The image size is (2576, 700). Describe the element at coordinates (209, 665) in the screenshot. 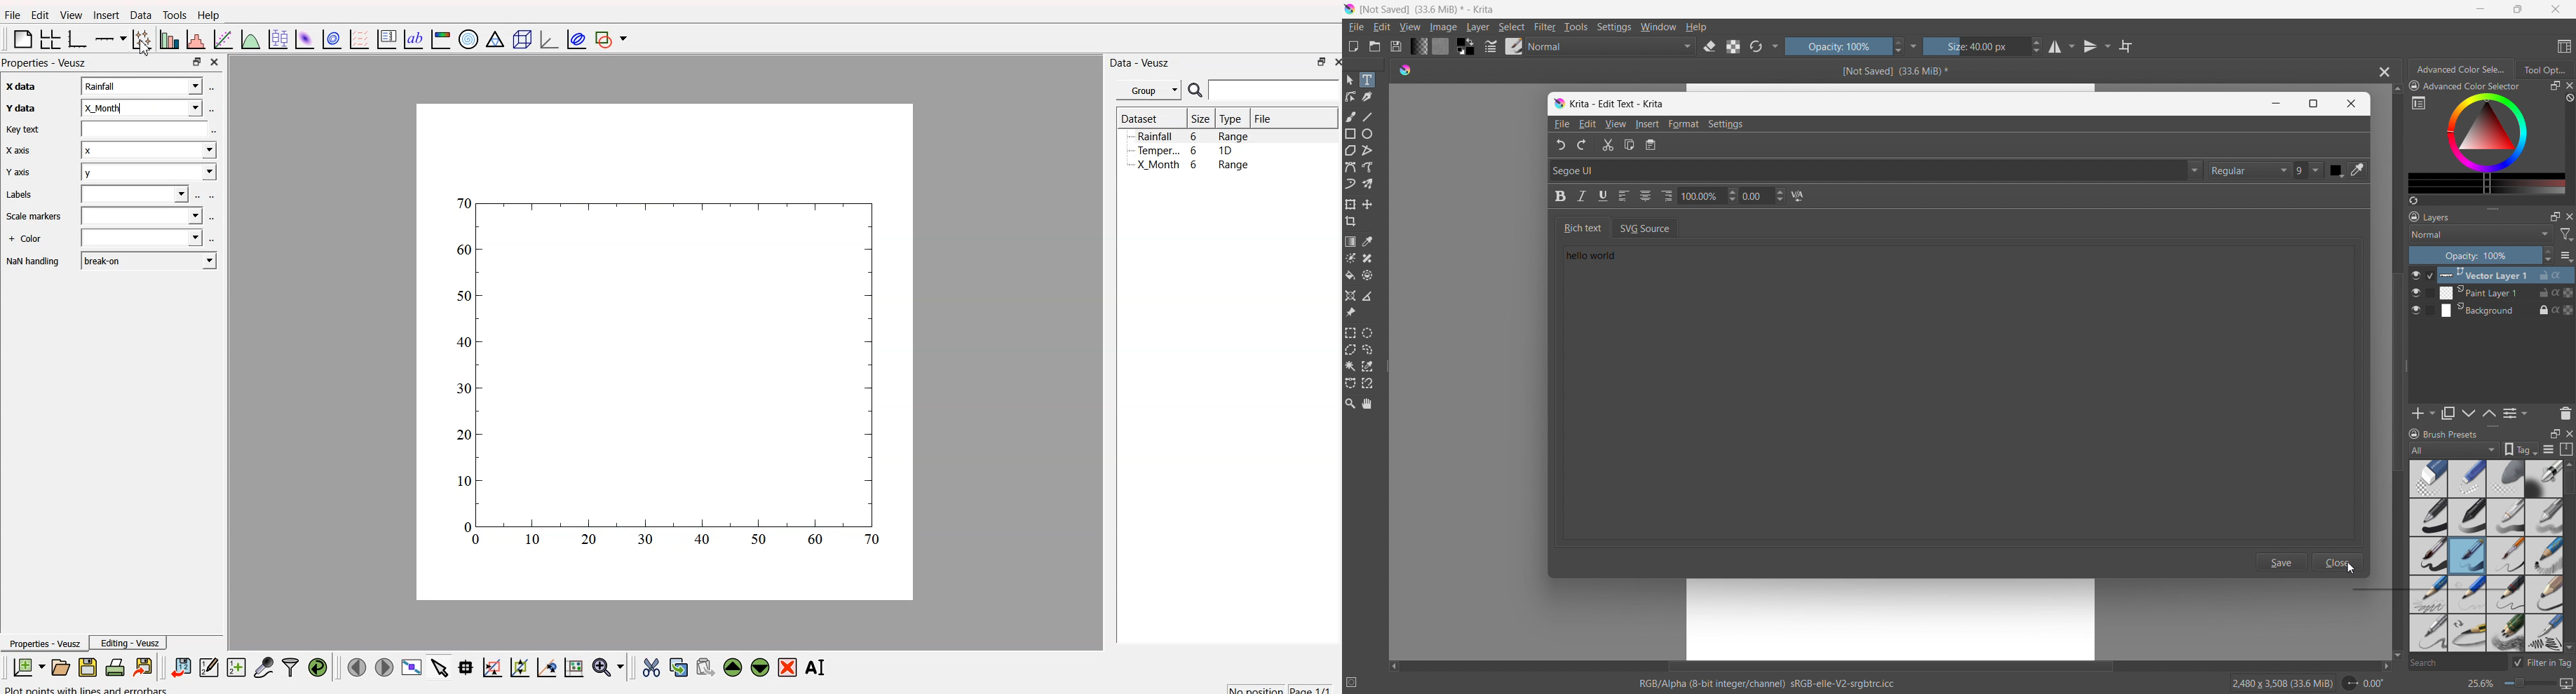

I see `editor` at that location.